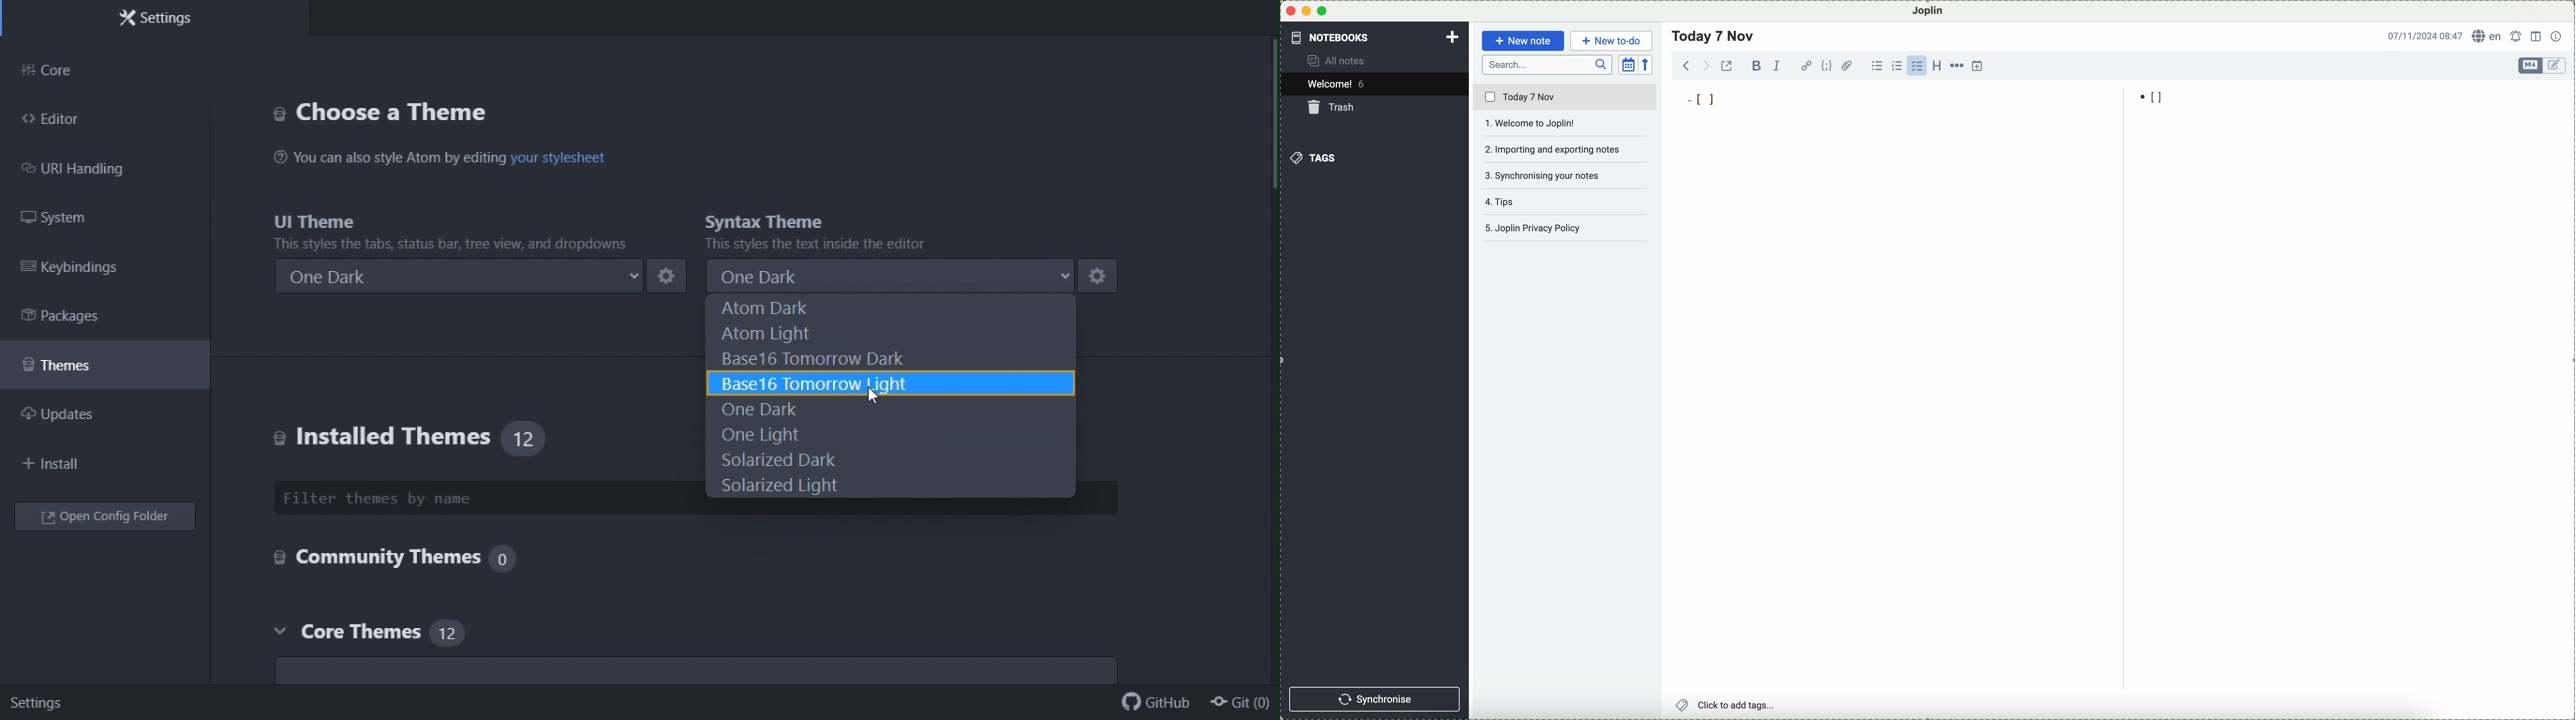 This screenshot has width=2576, height=728. Describe the element at coordinates (2531, 65) in the screenshot. I see `toggle editors` at that location.